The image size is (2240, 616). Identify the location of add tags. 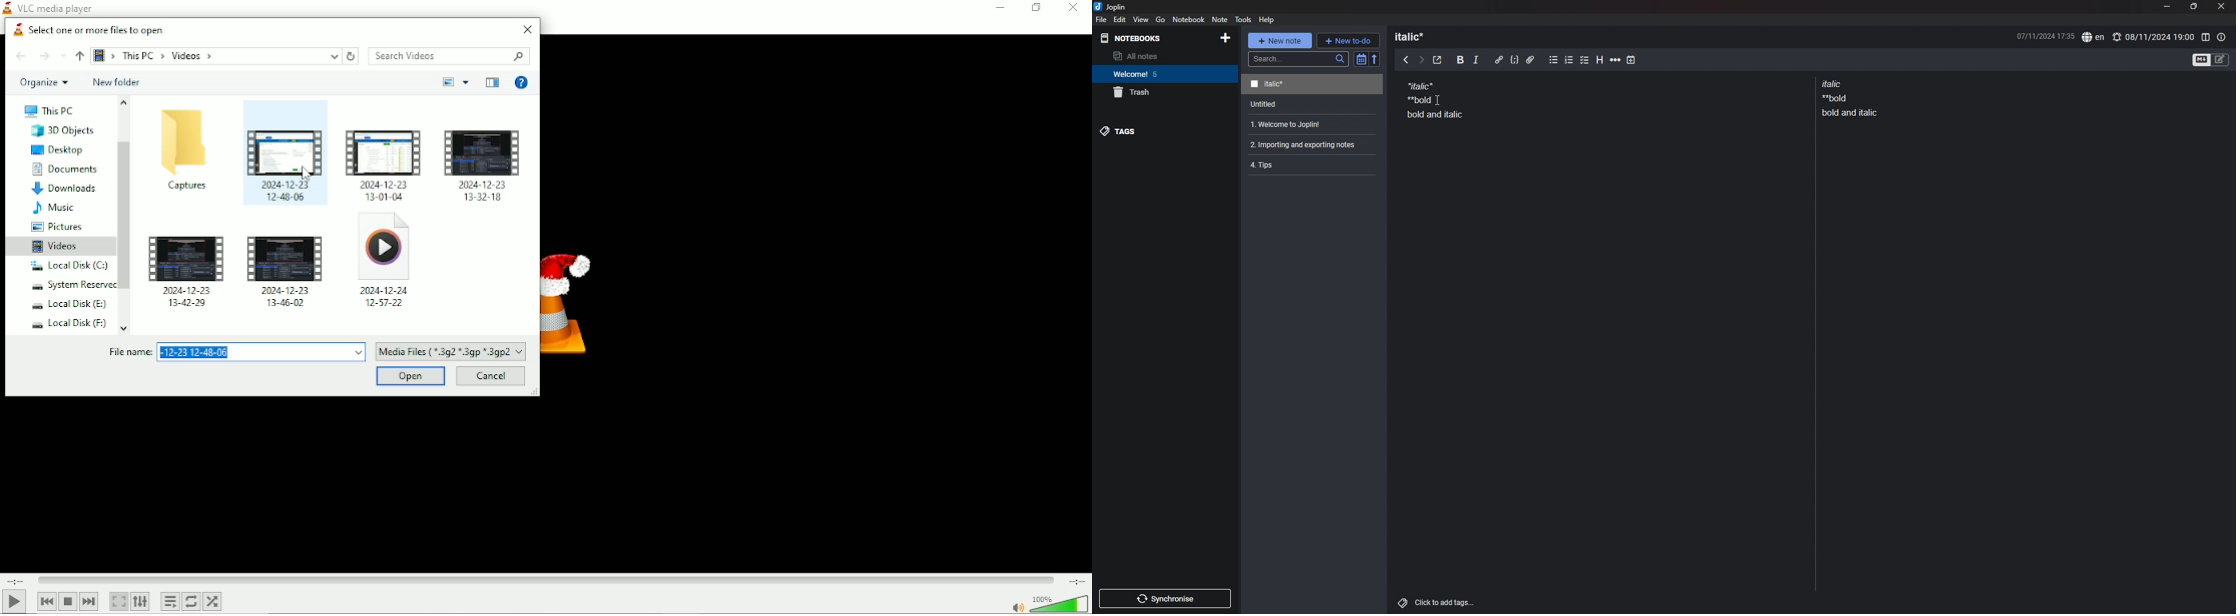
(1438, 603).